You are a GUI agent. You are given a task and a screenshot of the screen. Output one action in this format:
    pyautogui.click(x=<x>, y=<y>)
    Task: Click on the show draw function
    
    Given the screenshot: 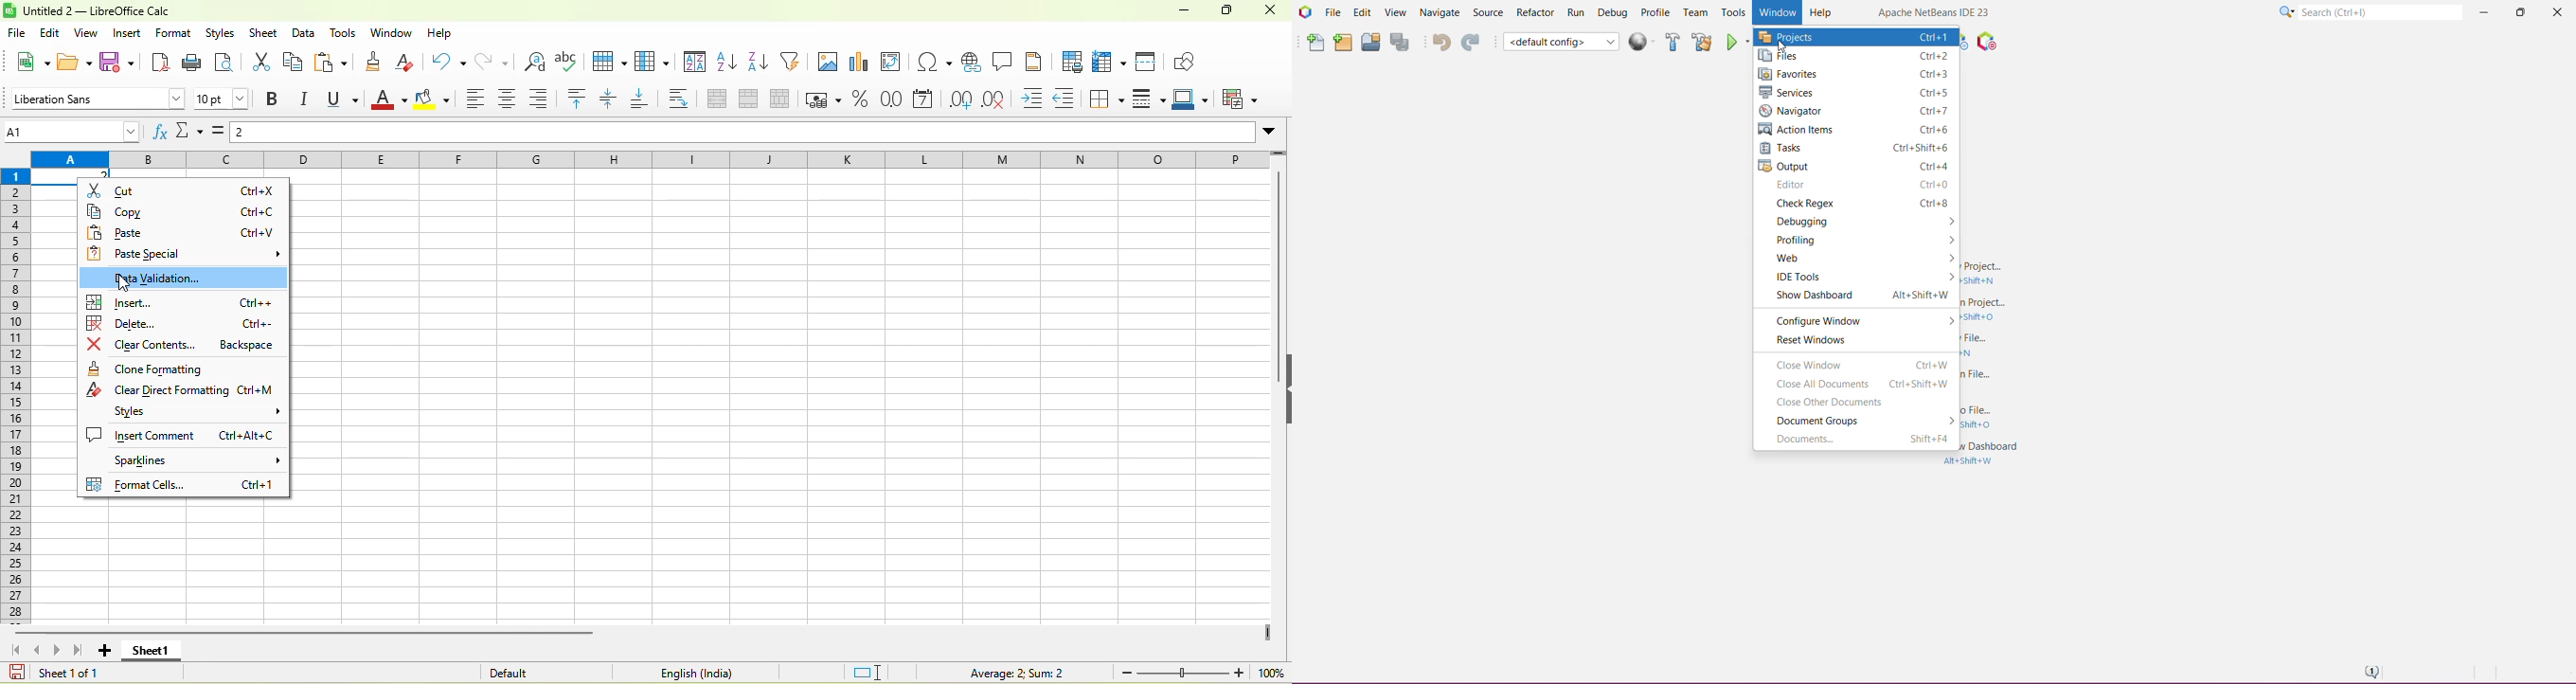 What is the action you would take?
    pyautogui.click(x=1189, y=63)
    